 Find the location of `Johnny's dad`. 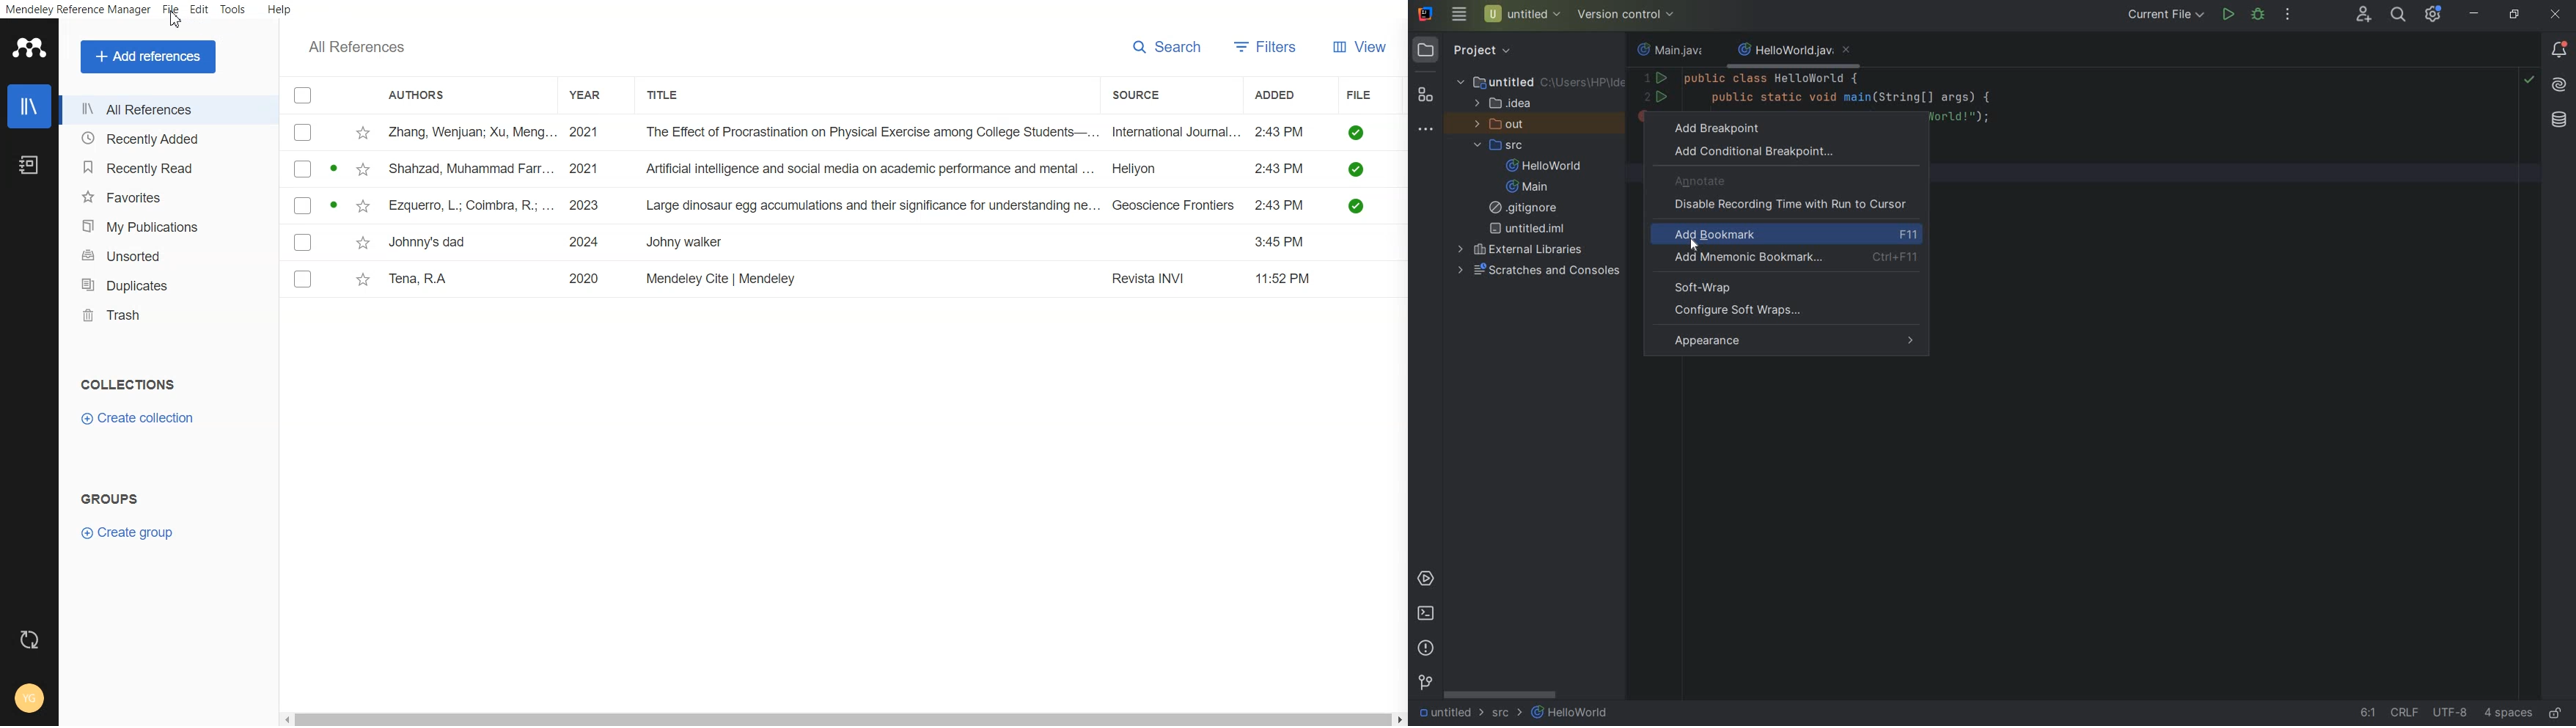

Johnny's dad is located at coordinates (430, 240).